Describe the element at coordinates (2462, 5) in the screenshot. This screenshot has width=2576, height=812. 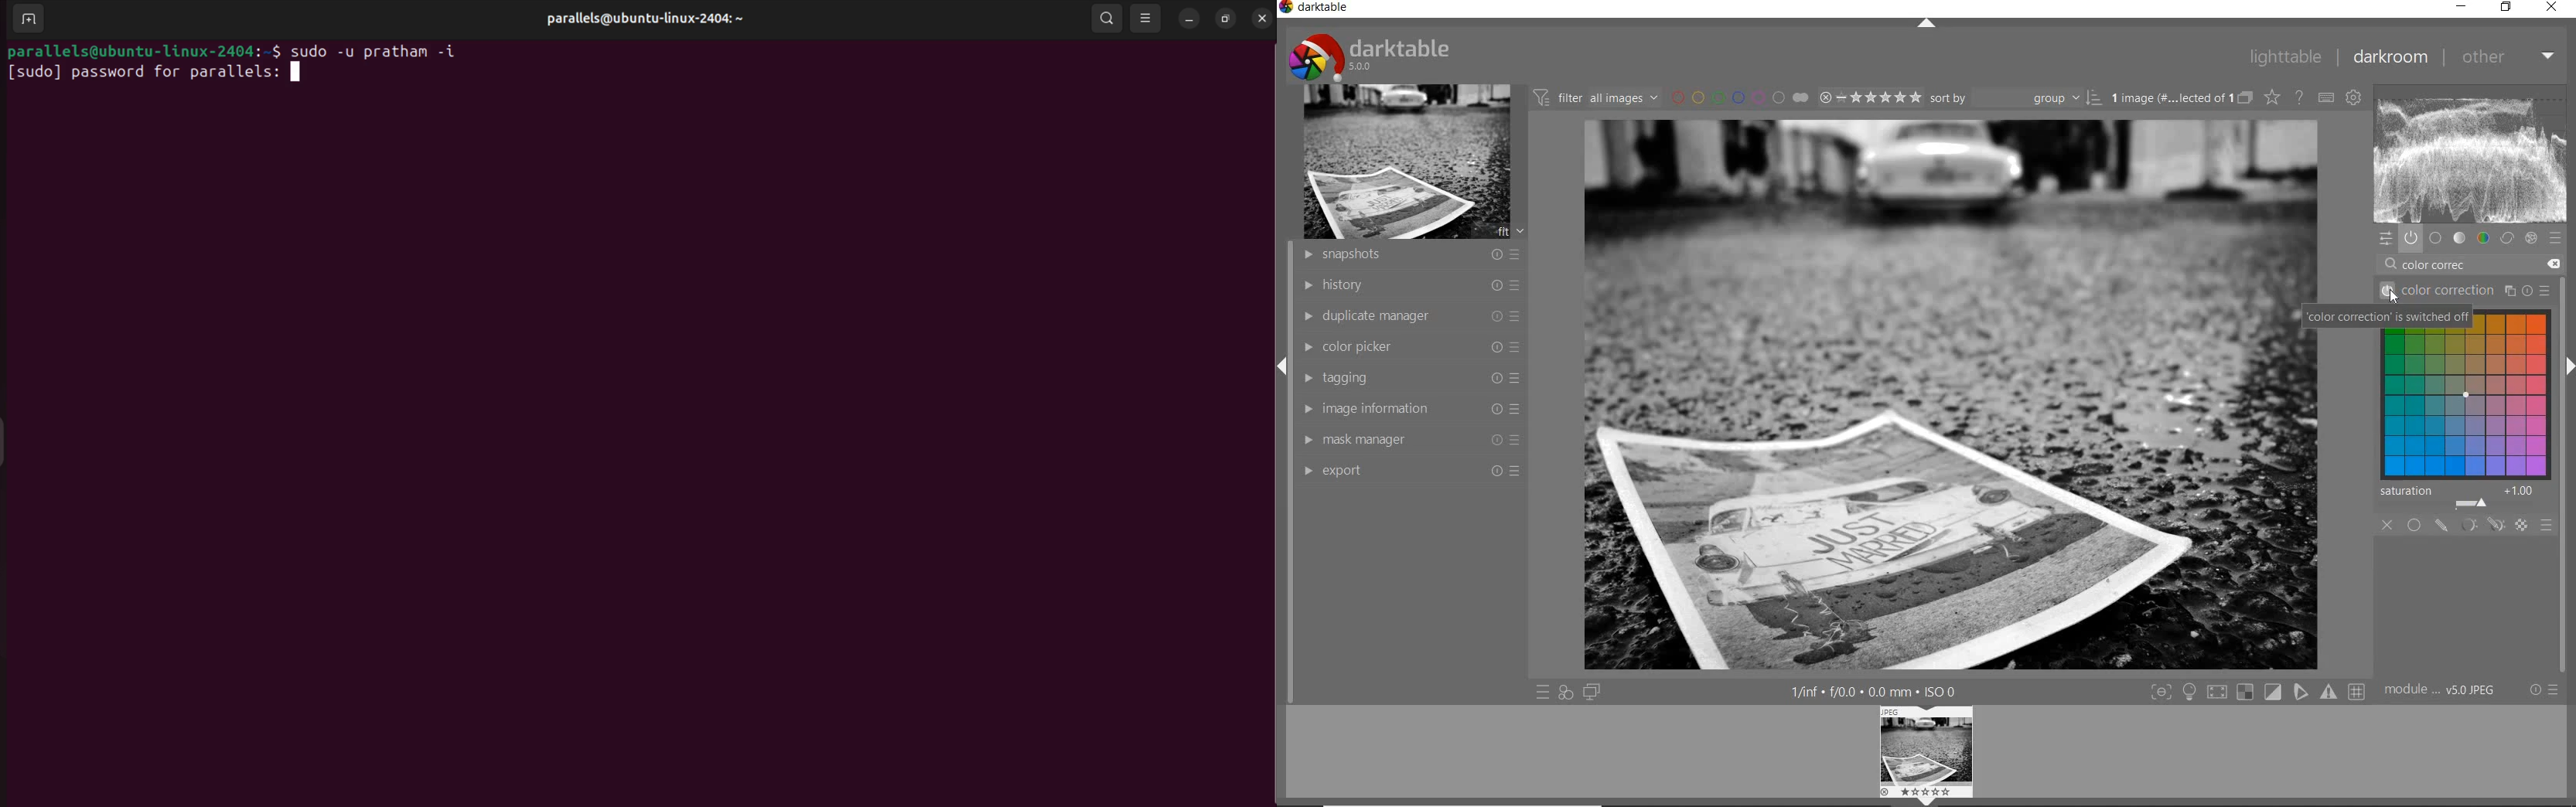
I see `minimize` at that location.